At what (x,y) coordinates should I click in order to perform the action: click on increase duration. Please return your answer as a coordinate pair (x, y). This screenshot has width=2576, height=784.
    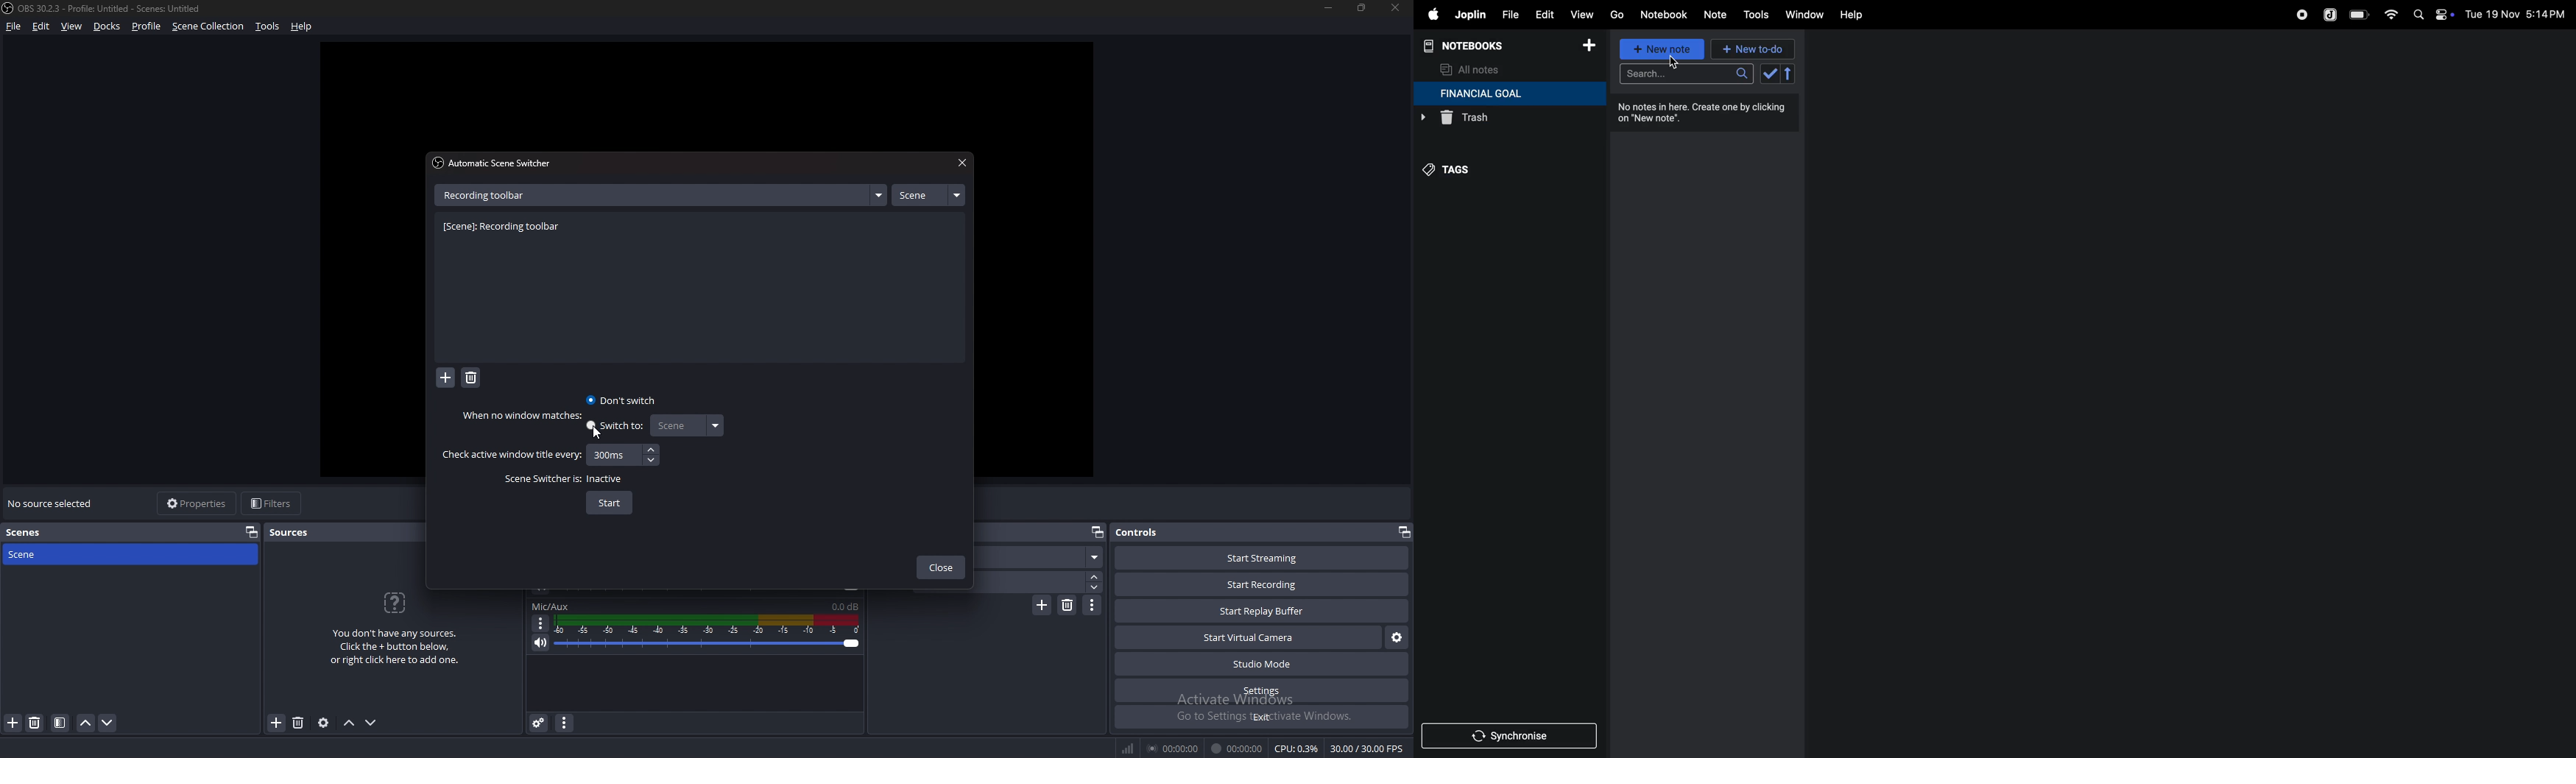
    Looking at the image, I should click on (1095, 575).